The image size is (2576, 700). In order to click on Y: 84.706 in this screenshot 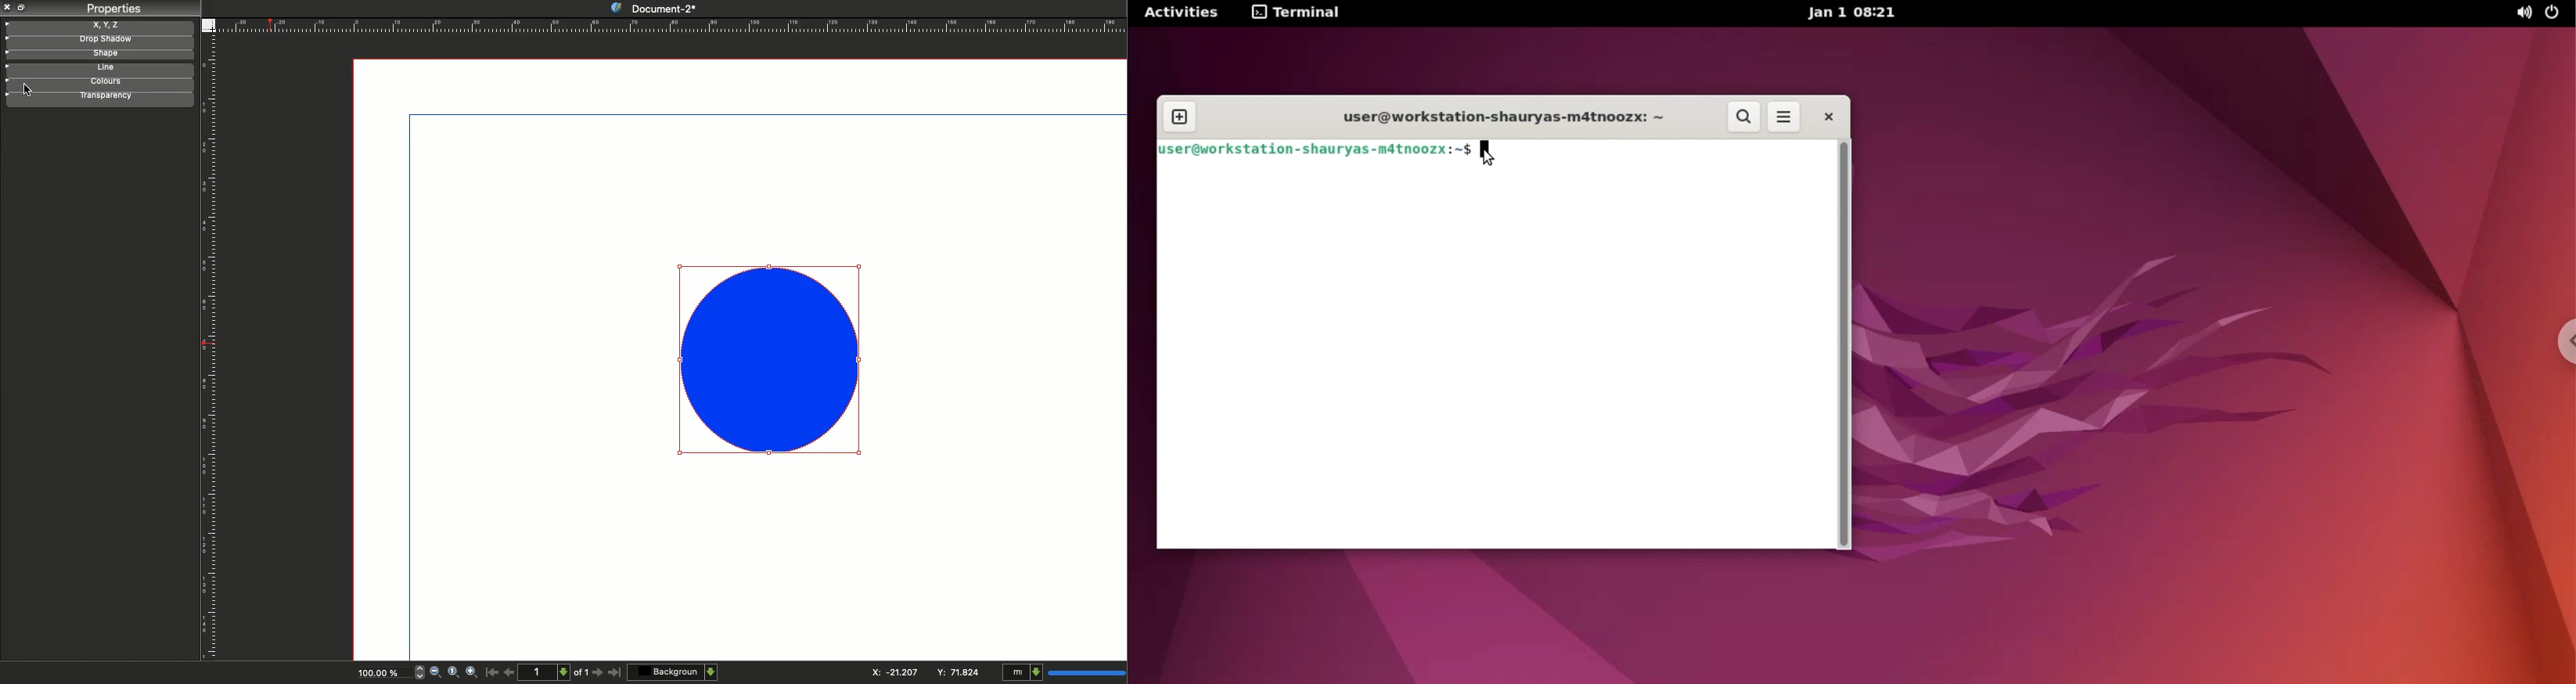, I will do `click(960, 671)`.